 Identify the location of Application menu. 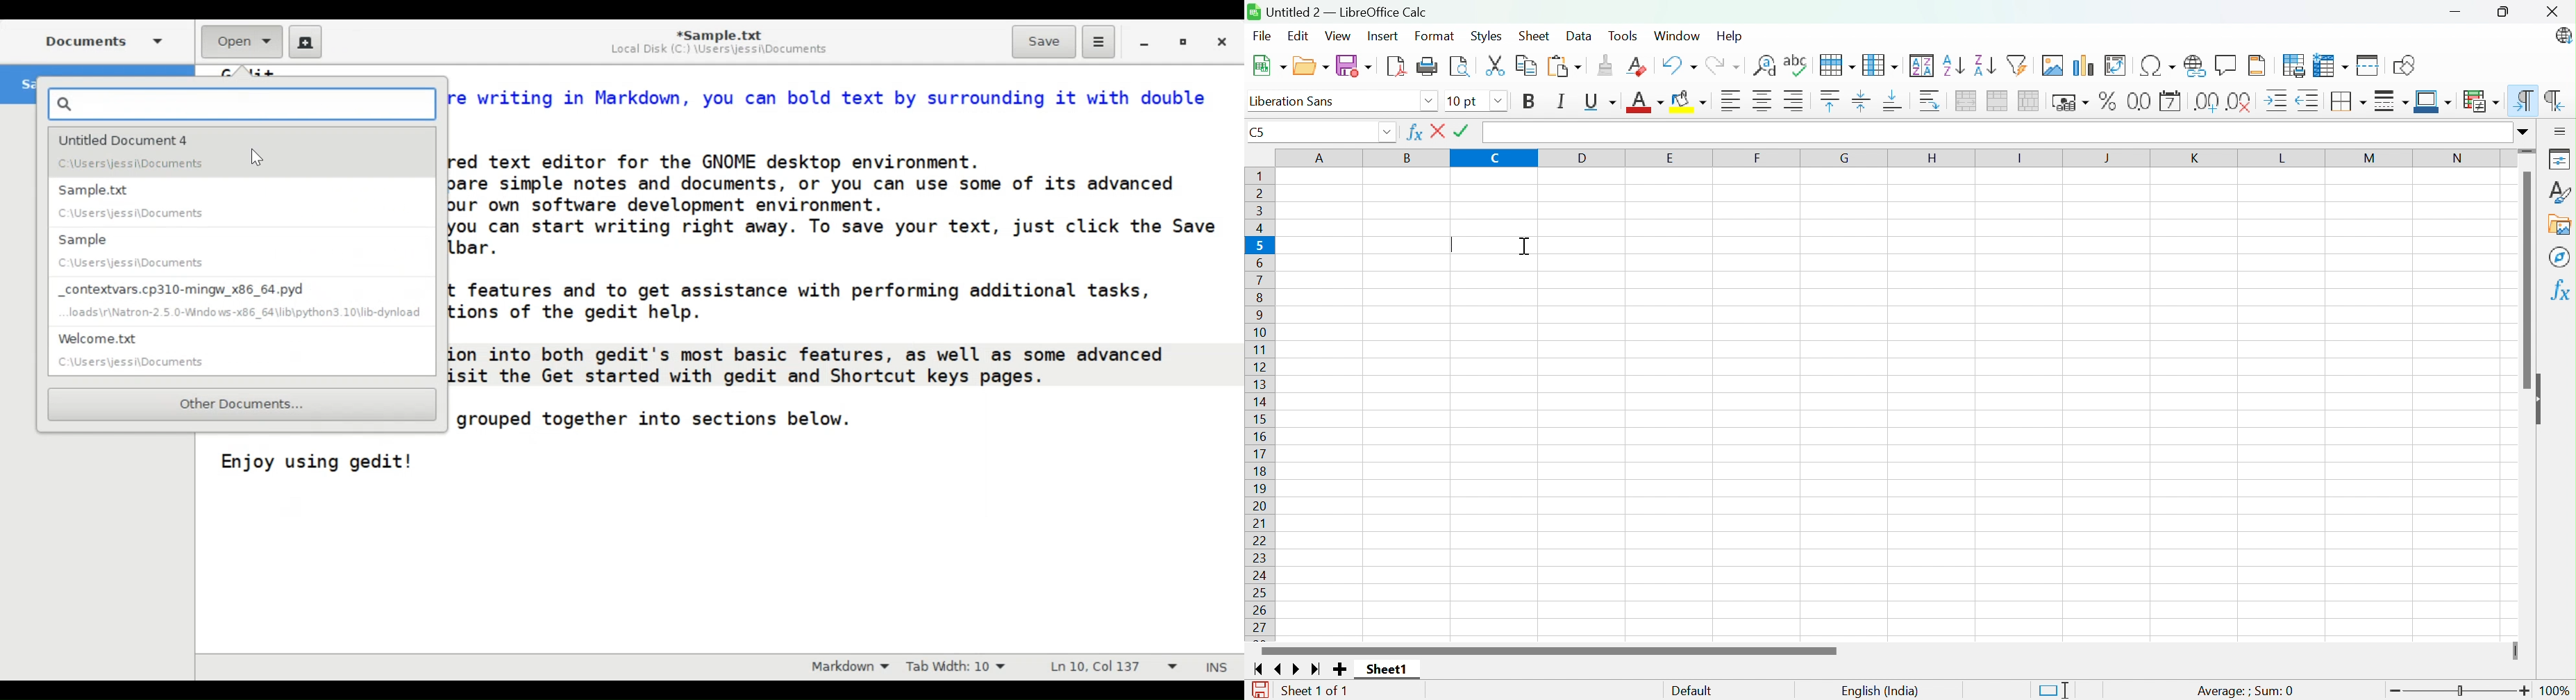
(1098, 42).